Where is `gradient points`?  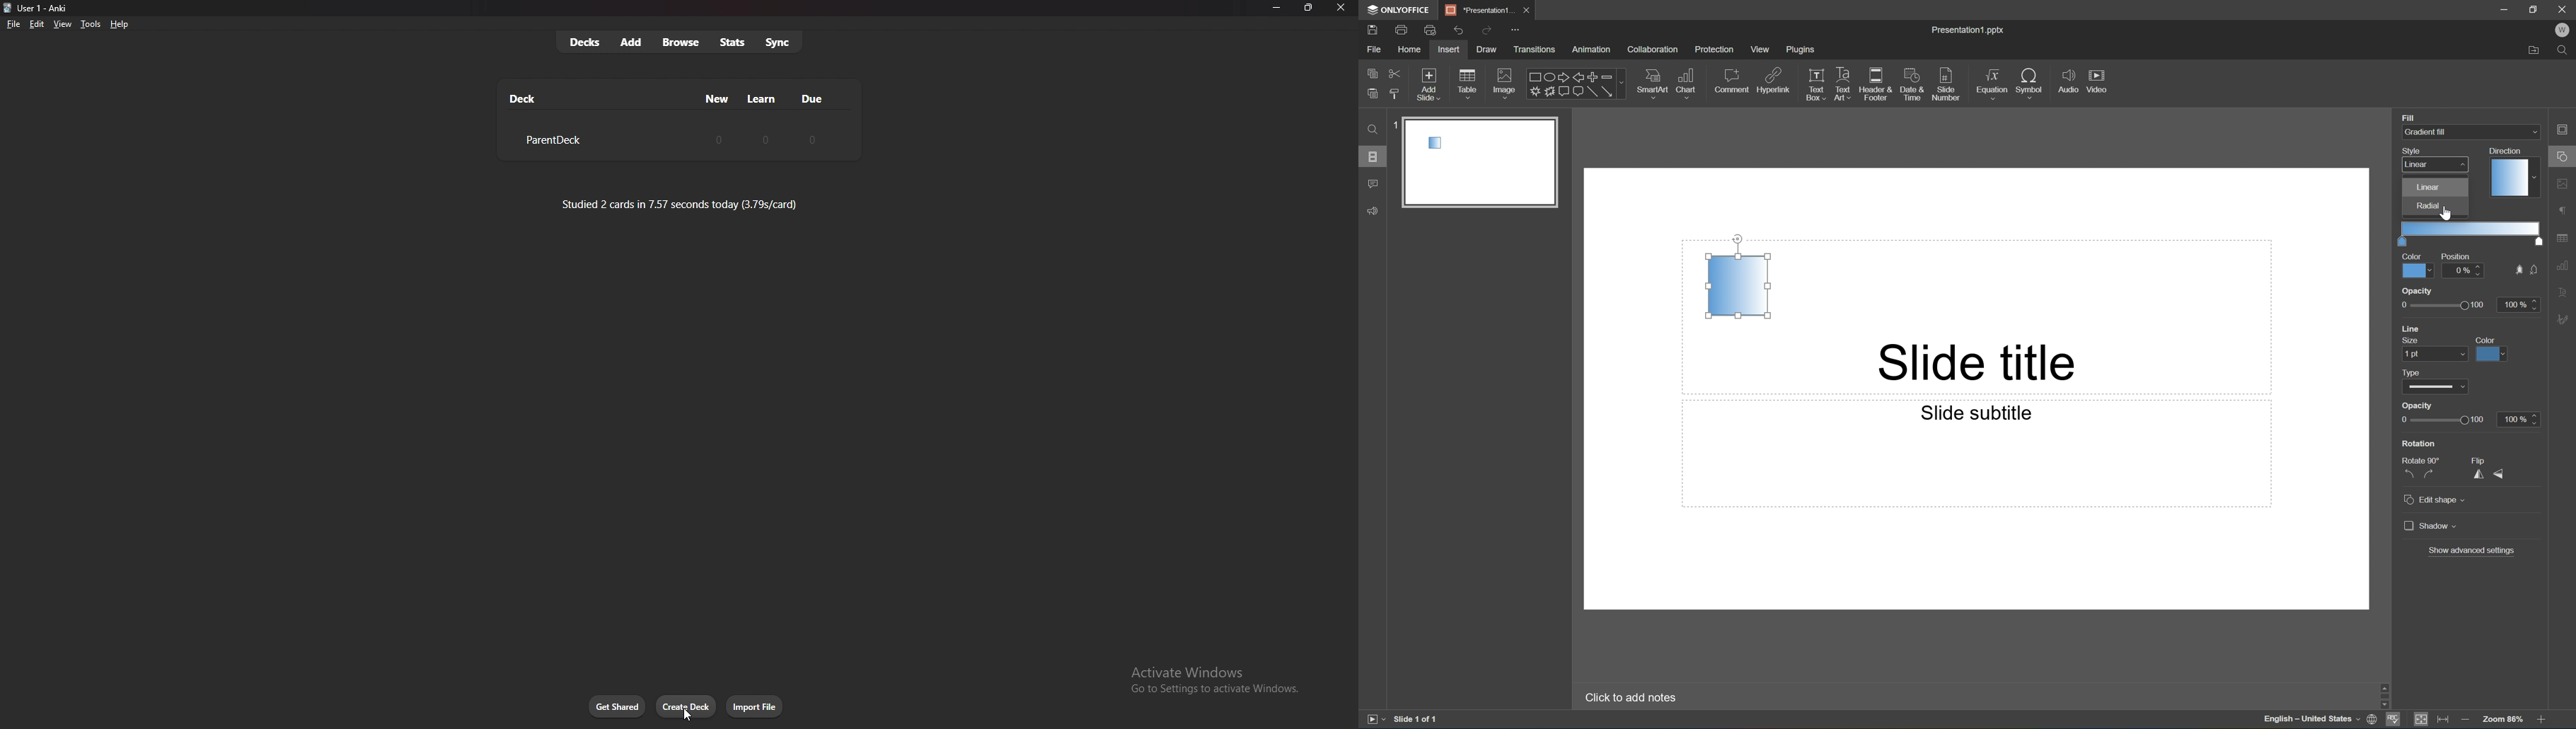
gradient points is located at coordinates (2470, 227).